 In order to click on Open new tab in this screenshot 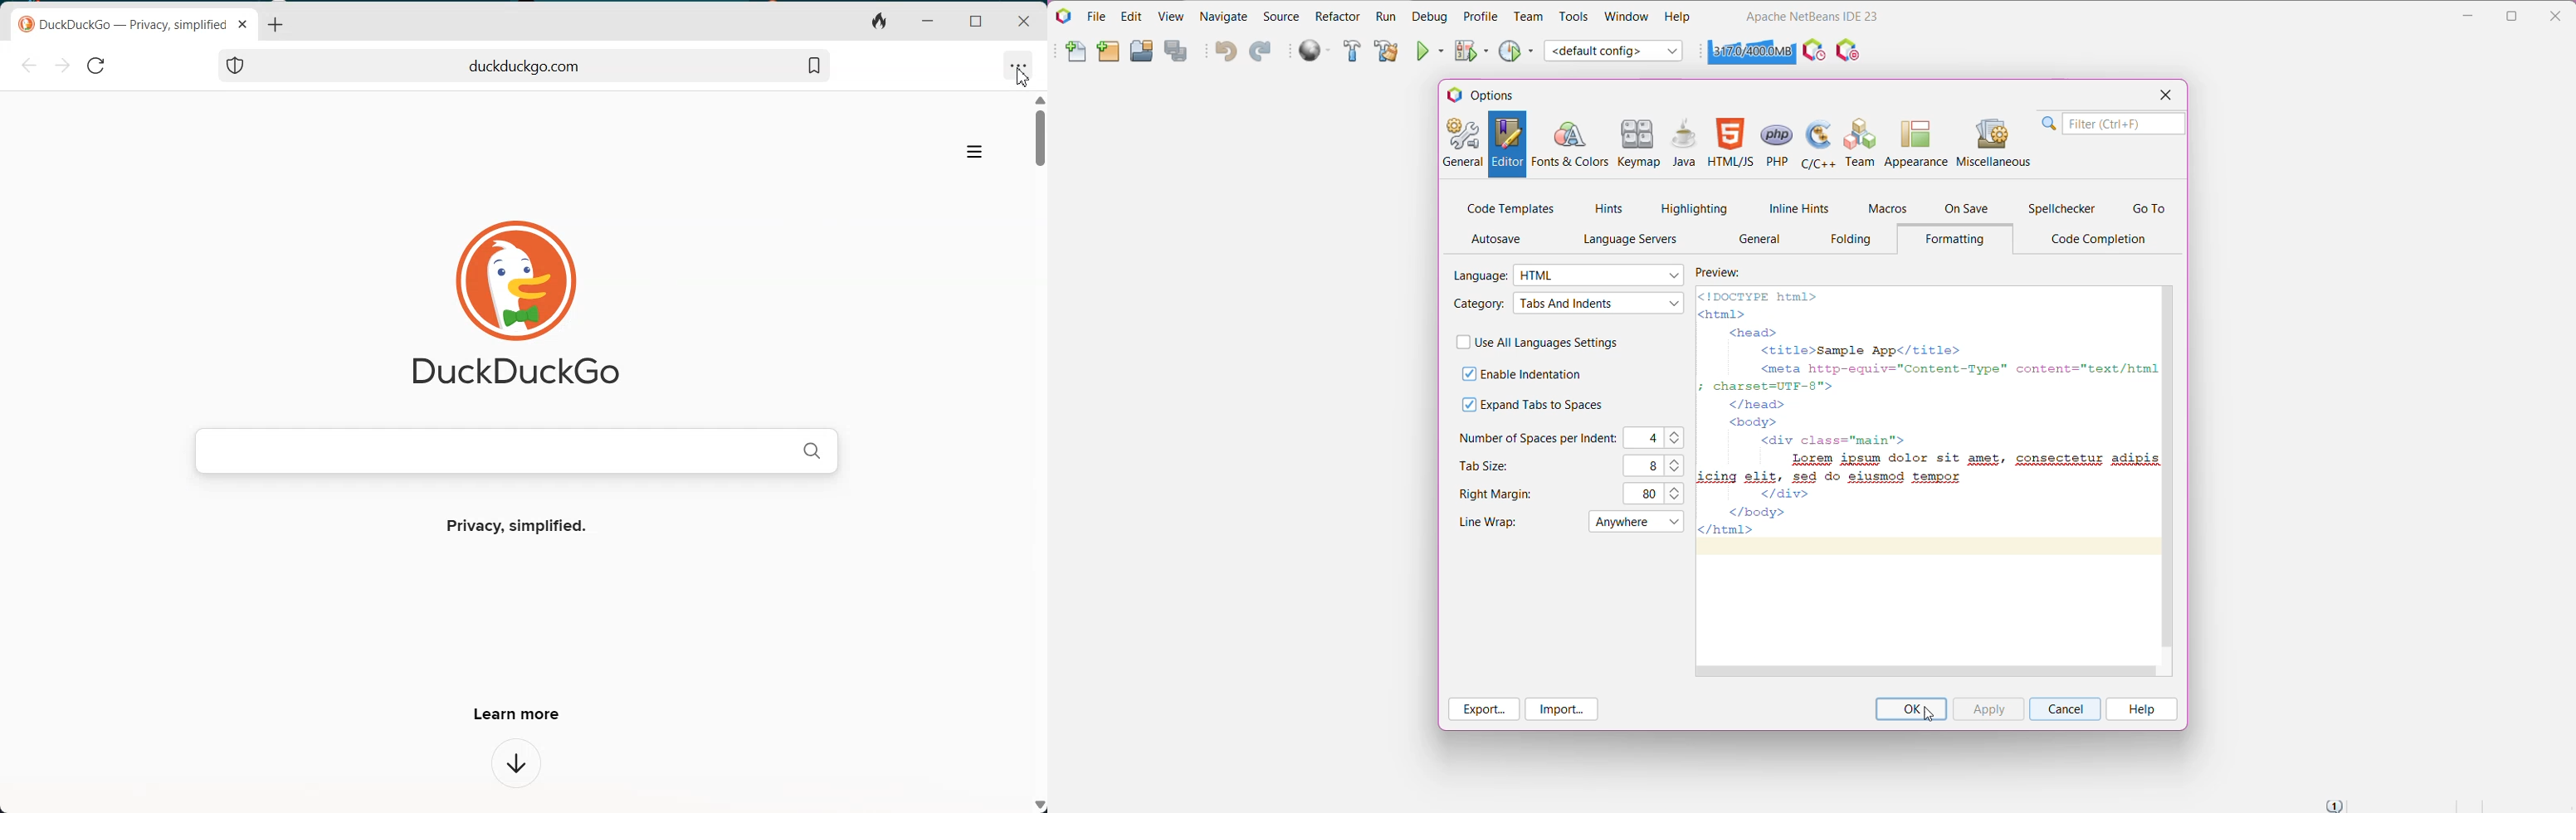, I will do `click(274, 24)`.